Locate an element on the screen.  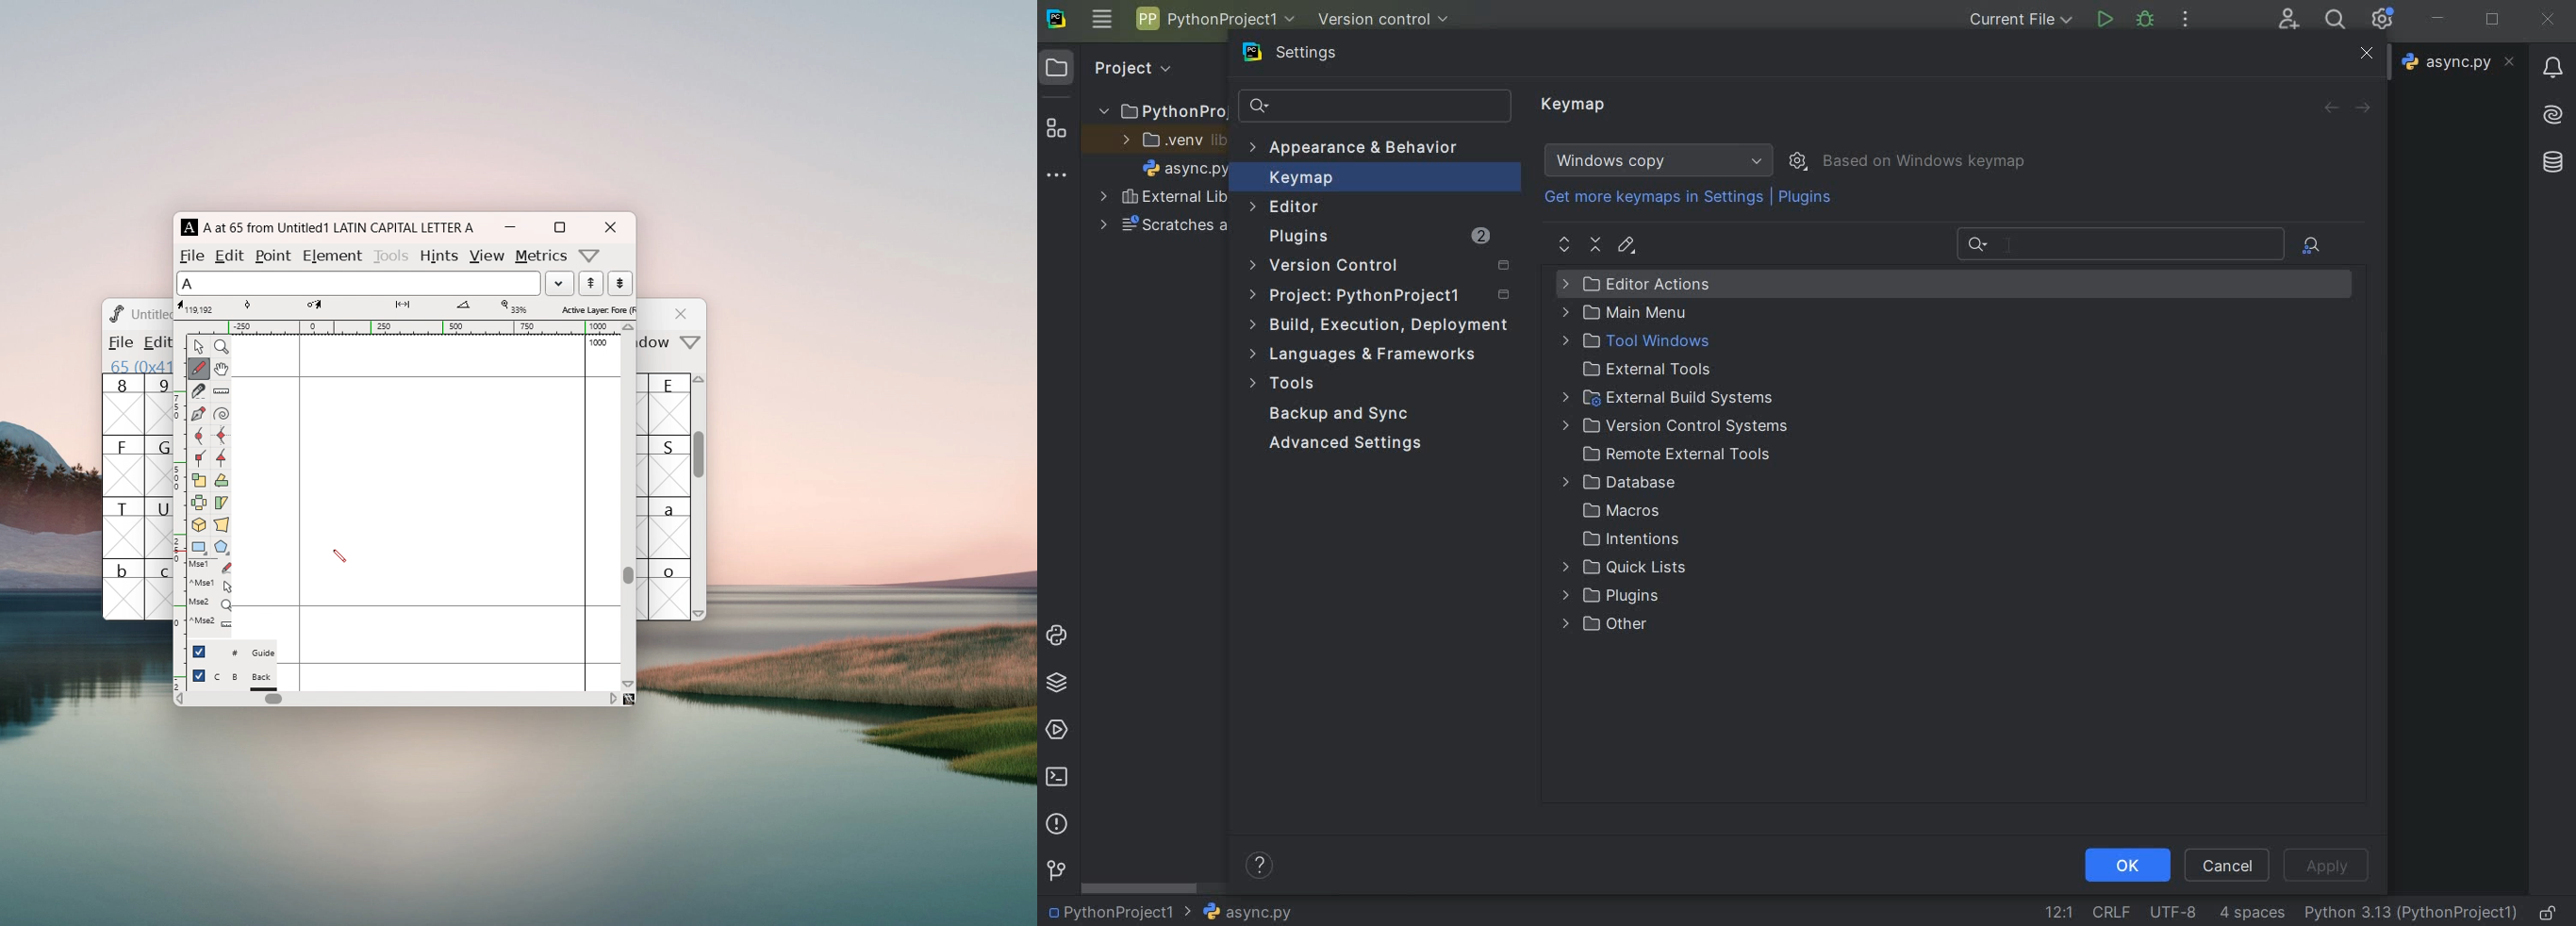
cut splines in two is located at coordinates (199, 393).